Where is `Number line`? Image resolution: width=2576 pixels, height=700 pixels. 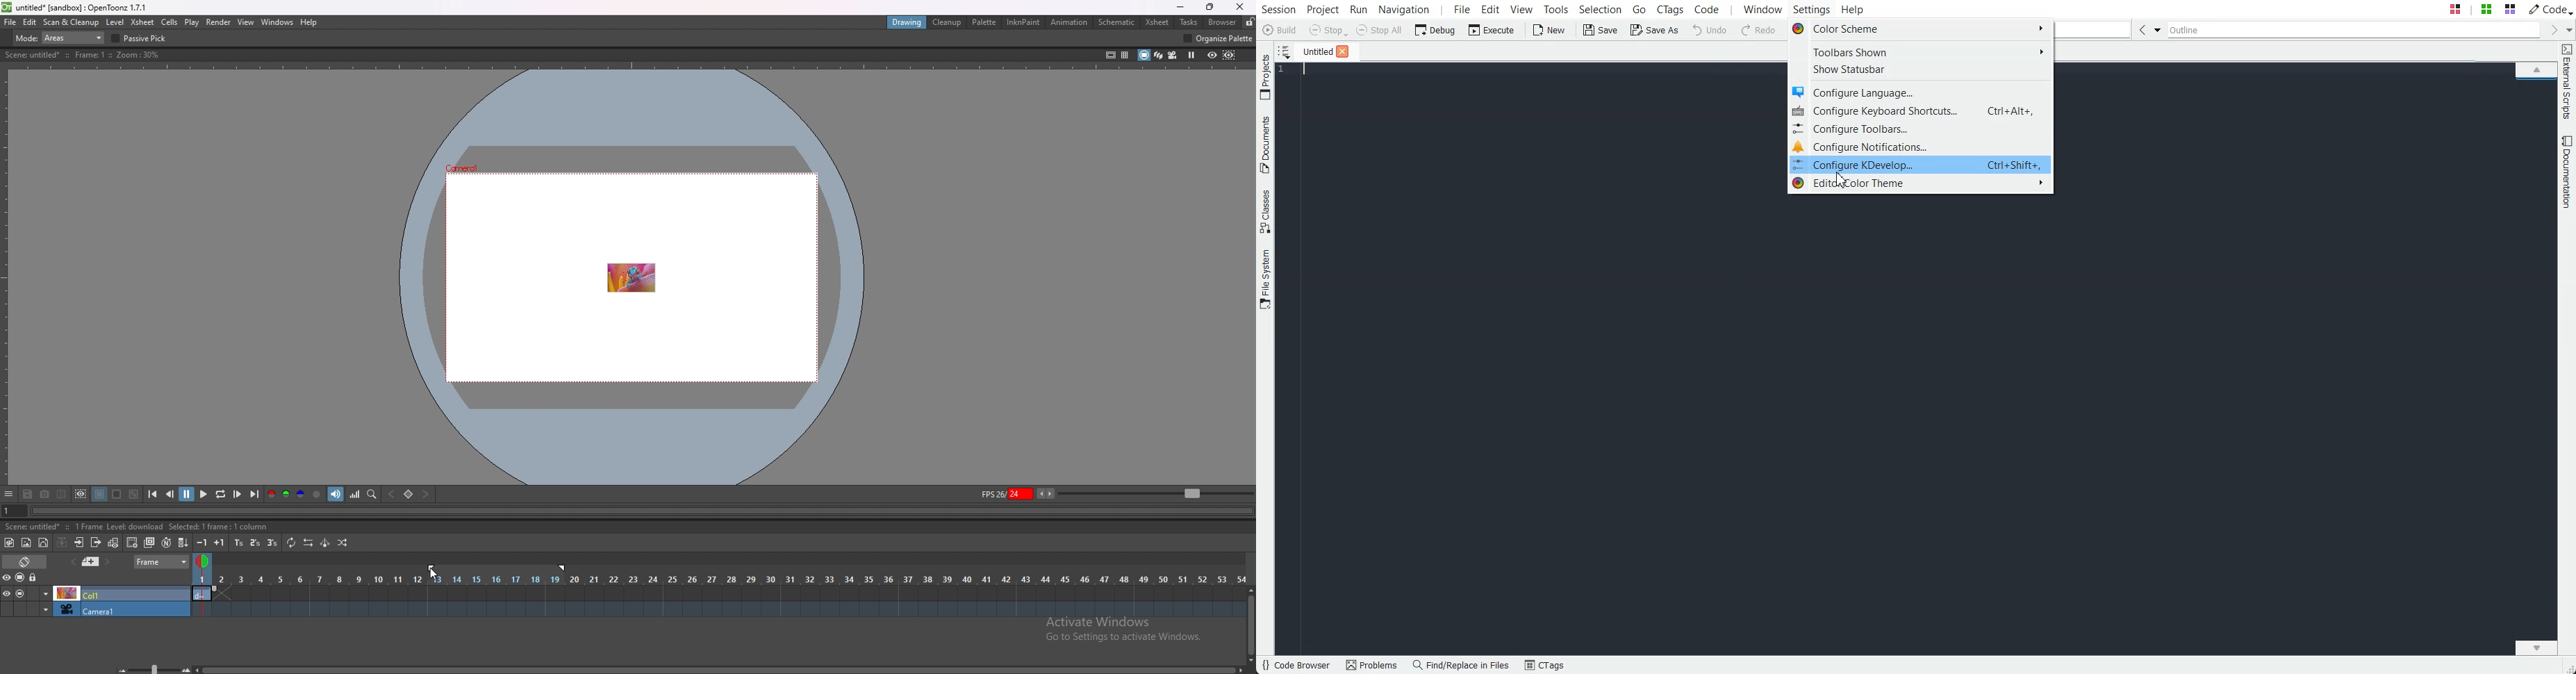
Number line is located at coordinates (1285, 69).